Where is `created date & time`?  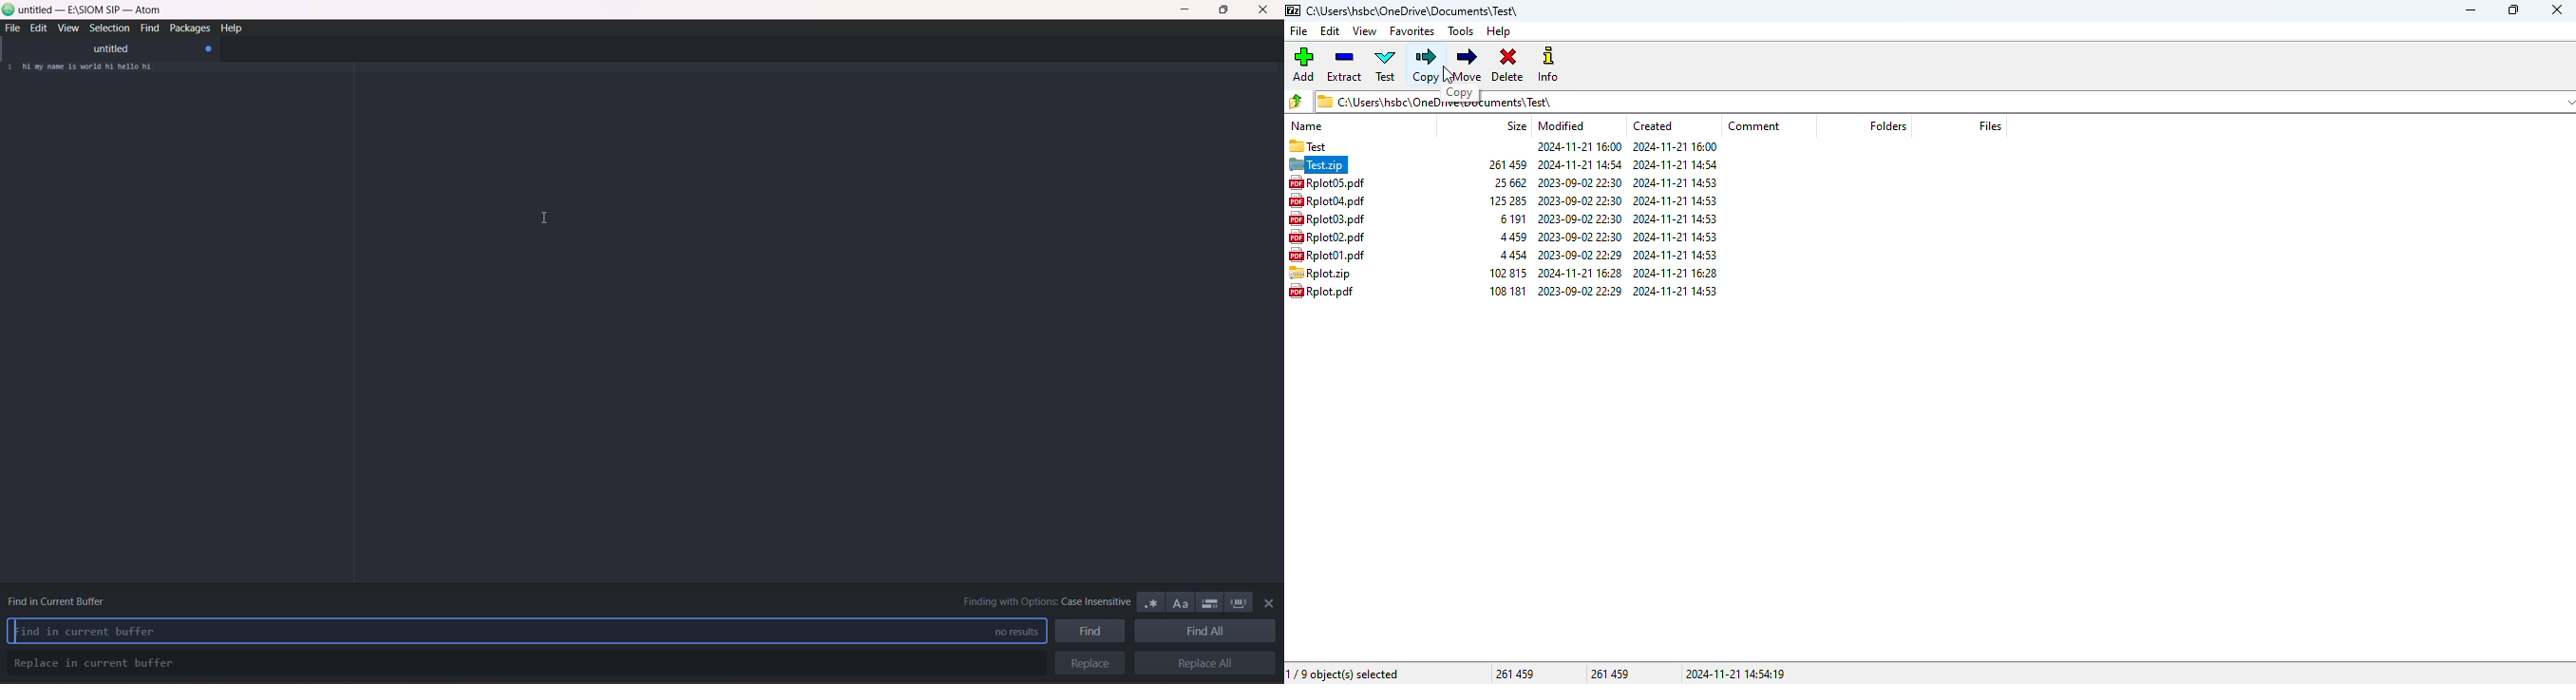 created date & time is located at coordinates (1675, 147).